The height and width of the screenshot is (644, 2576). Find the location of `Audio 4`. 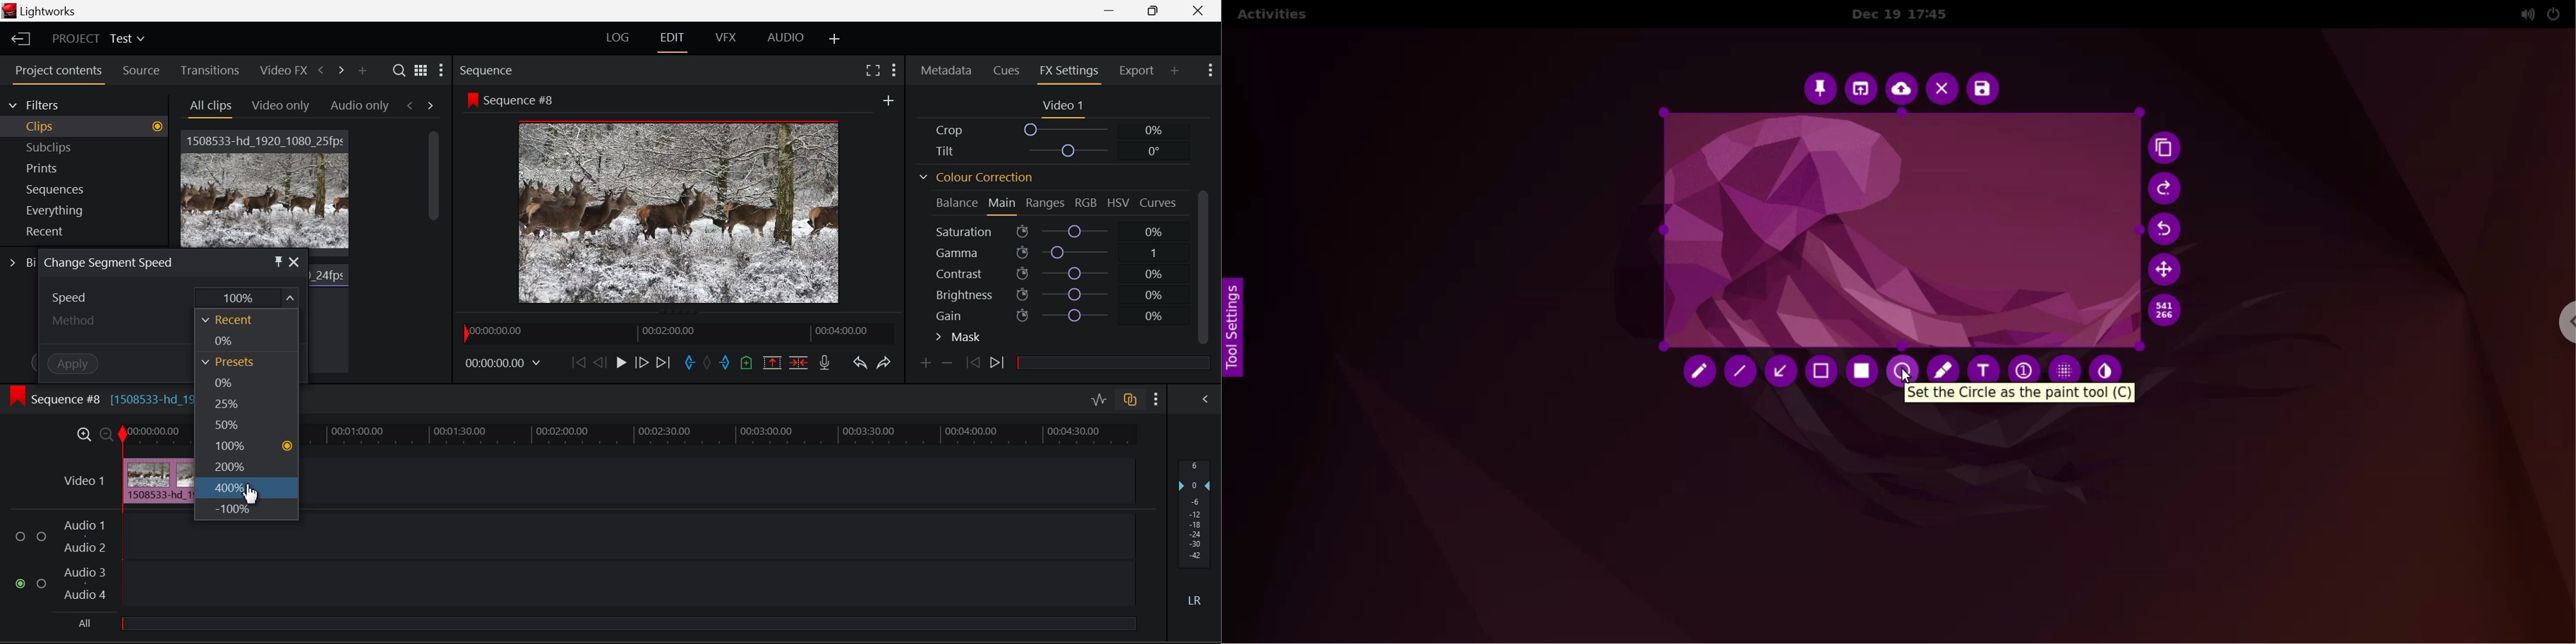

Audio 4 is located at coordinates (87, 596).